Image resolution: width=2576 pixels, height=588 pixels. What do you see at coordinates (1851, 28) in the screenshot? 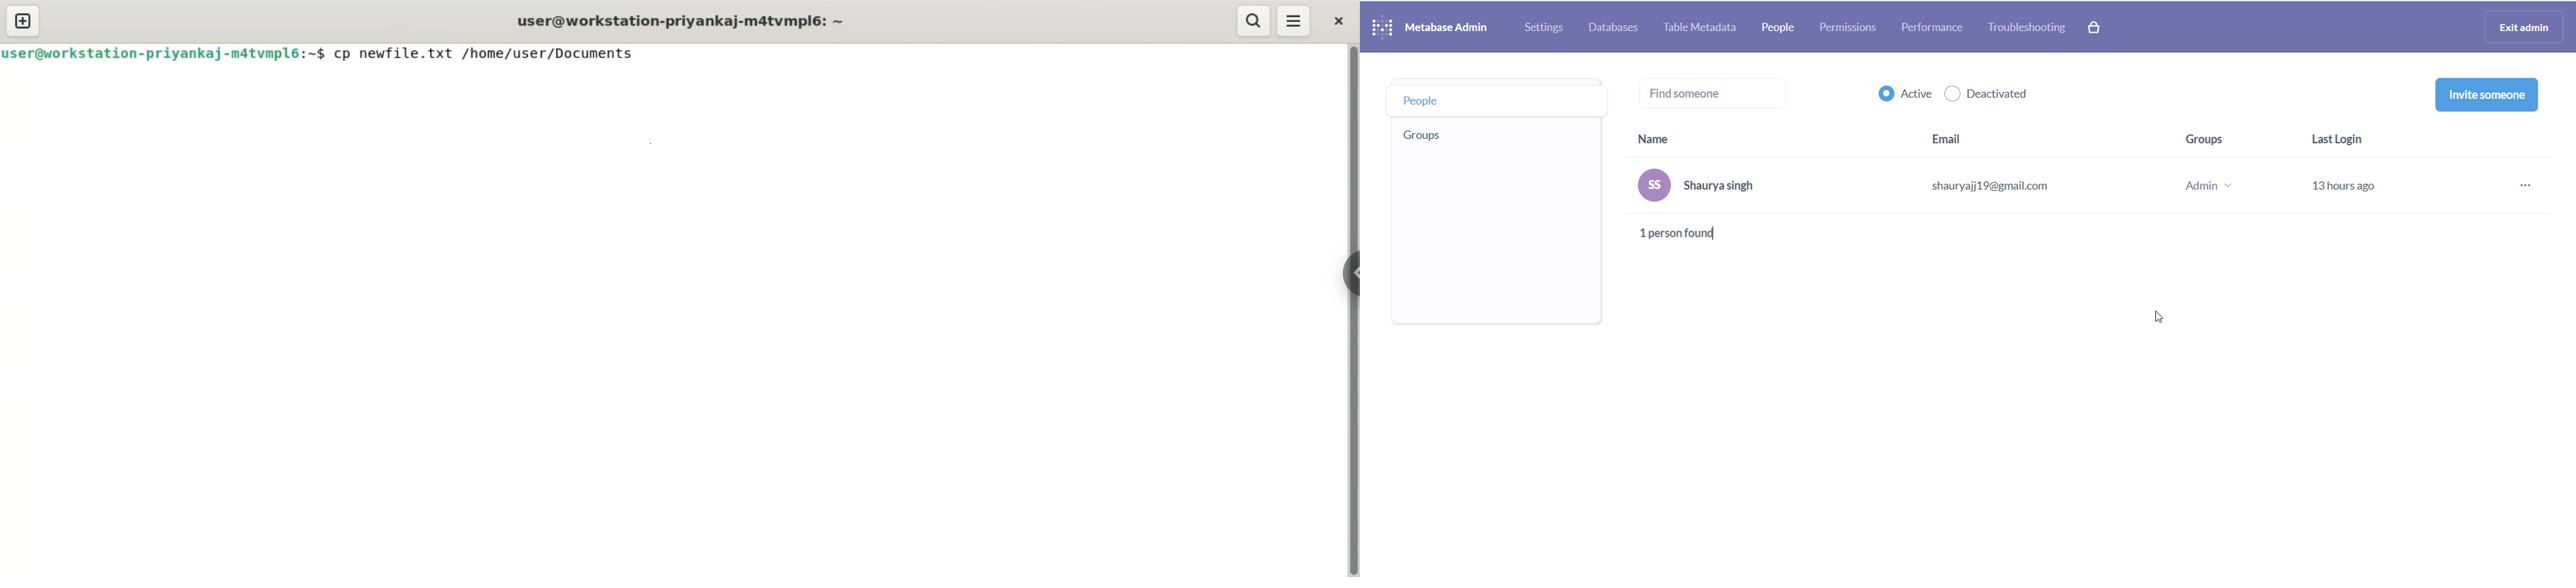
I see `permissions` at bounding box center [1851, 28].